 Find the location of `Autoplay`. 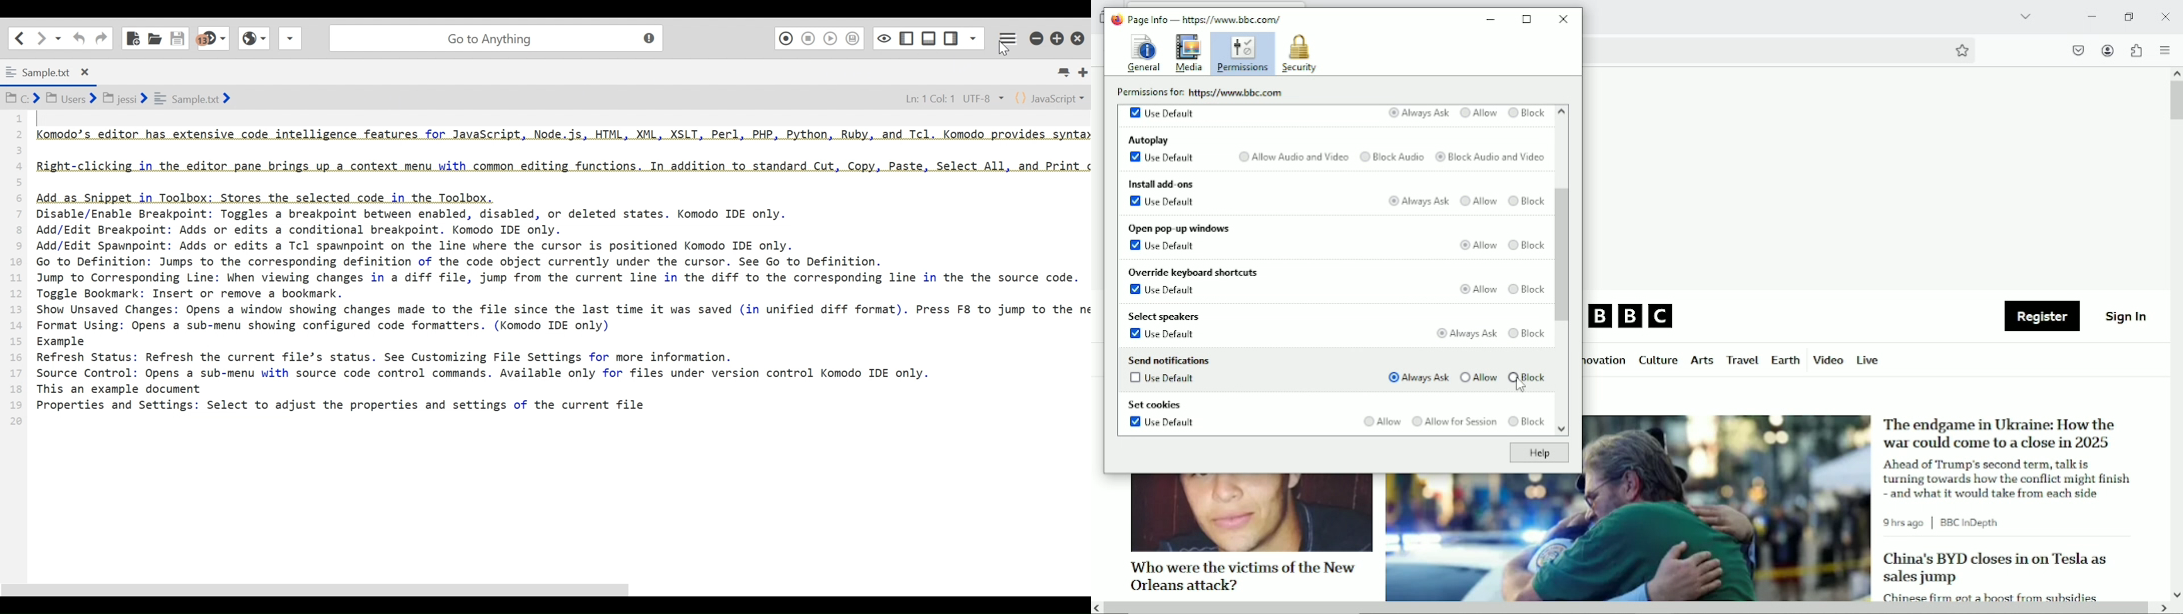

Autoplay is located at coordinates (1150, 139).